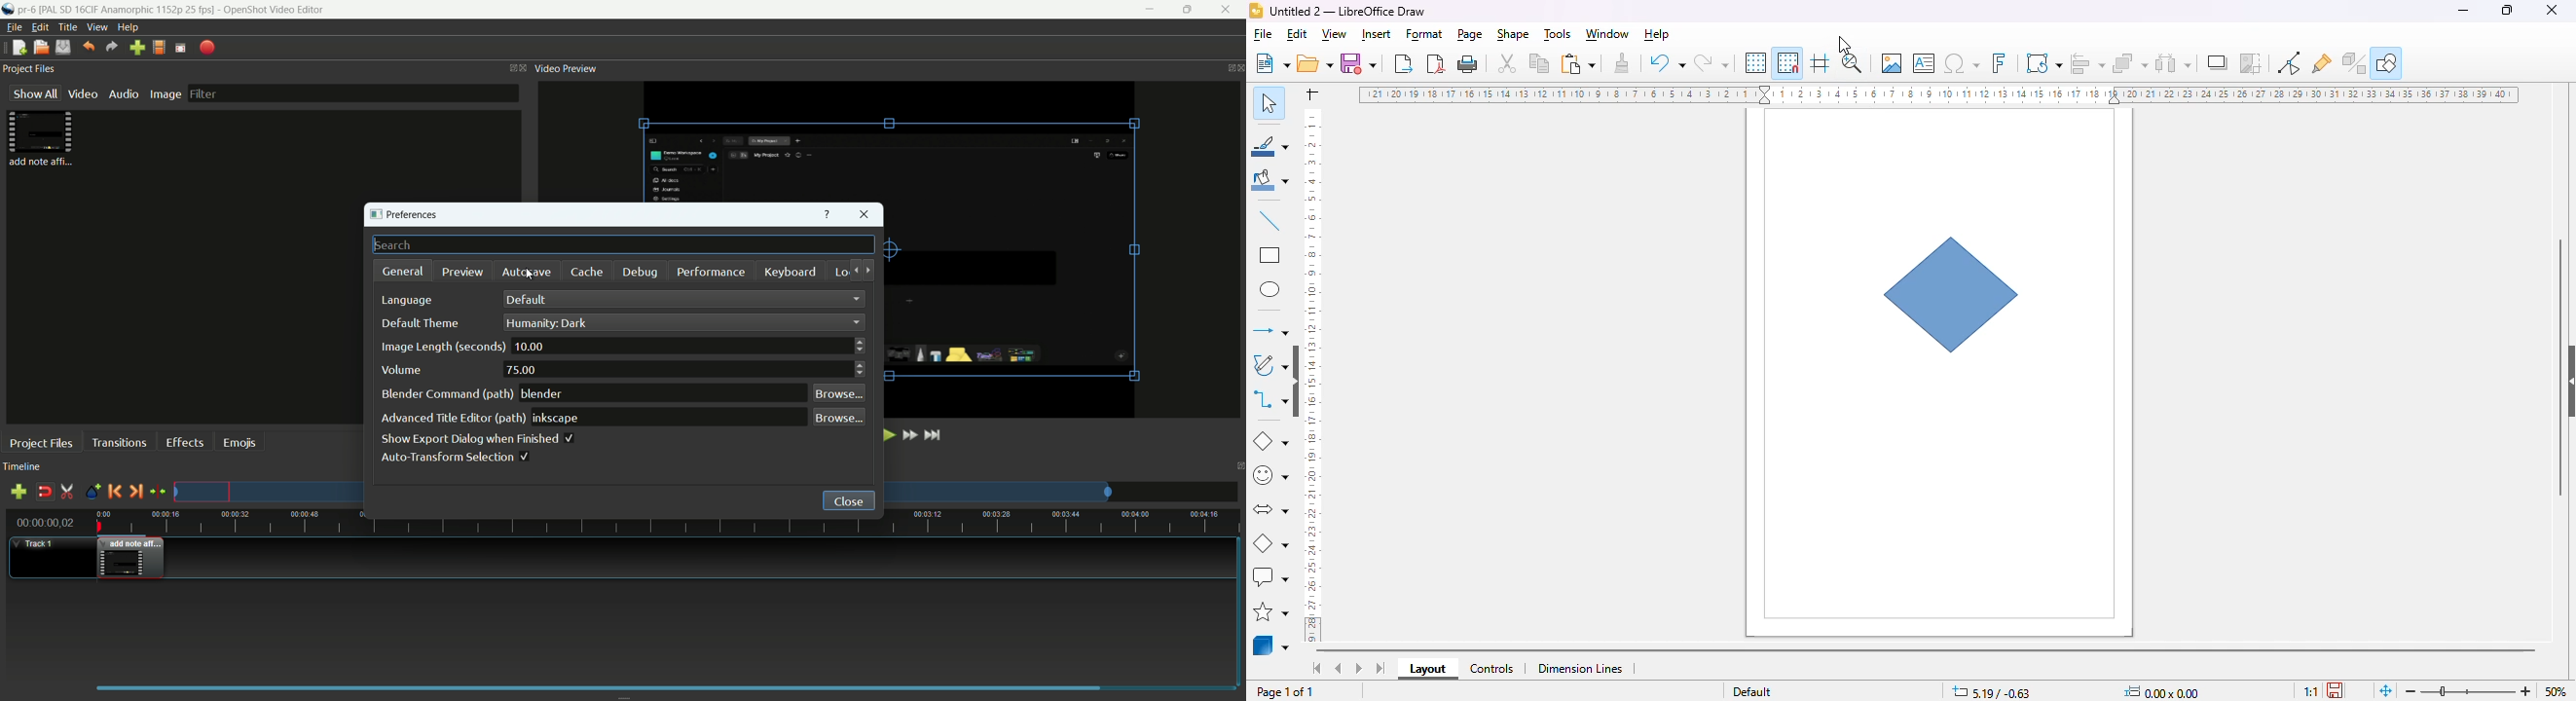  Describe the element at coordinates (2043, 63) in the screenshot. I see `transformations` at that location.